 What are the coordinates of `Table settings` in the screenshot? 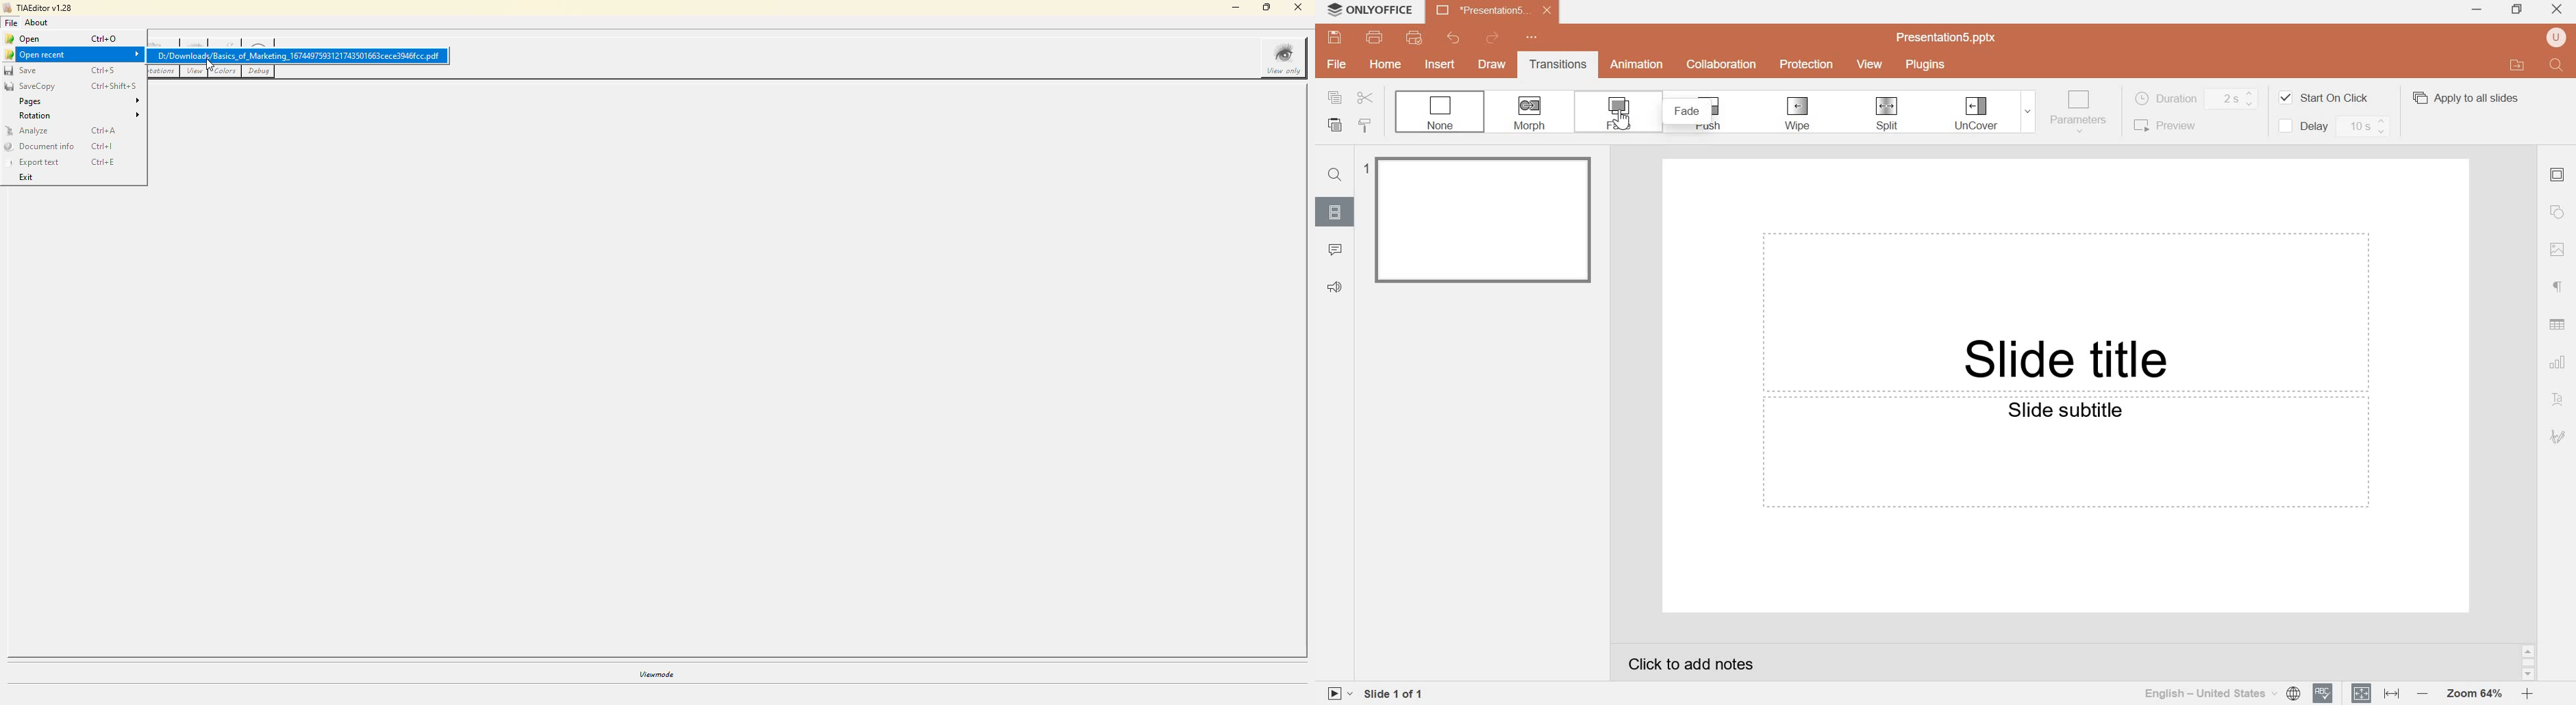 It's located at (2557, 324).